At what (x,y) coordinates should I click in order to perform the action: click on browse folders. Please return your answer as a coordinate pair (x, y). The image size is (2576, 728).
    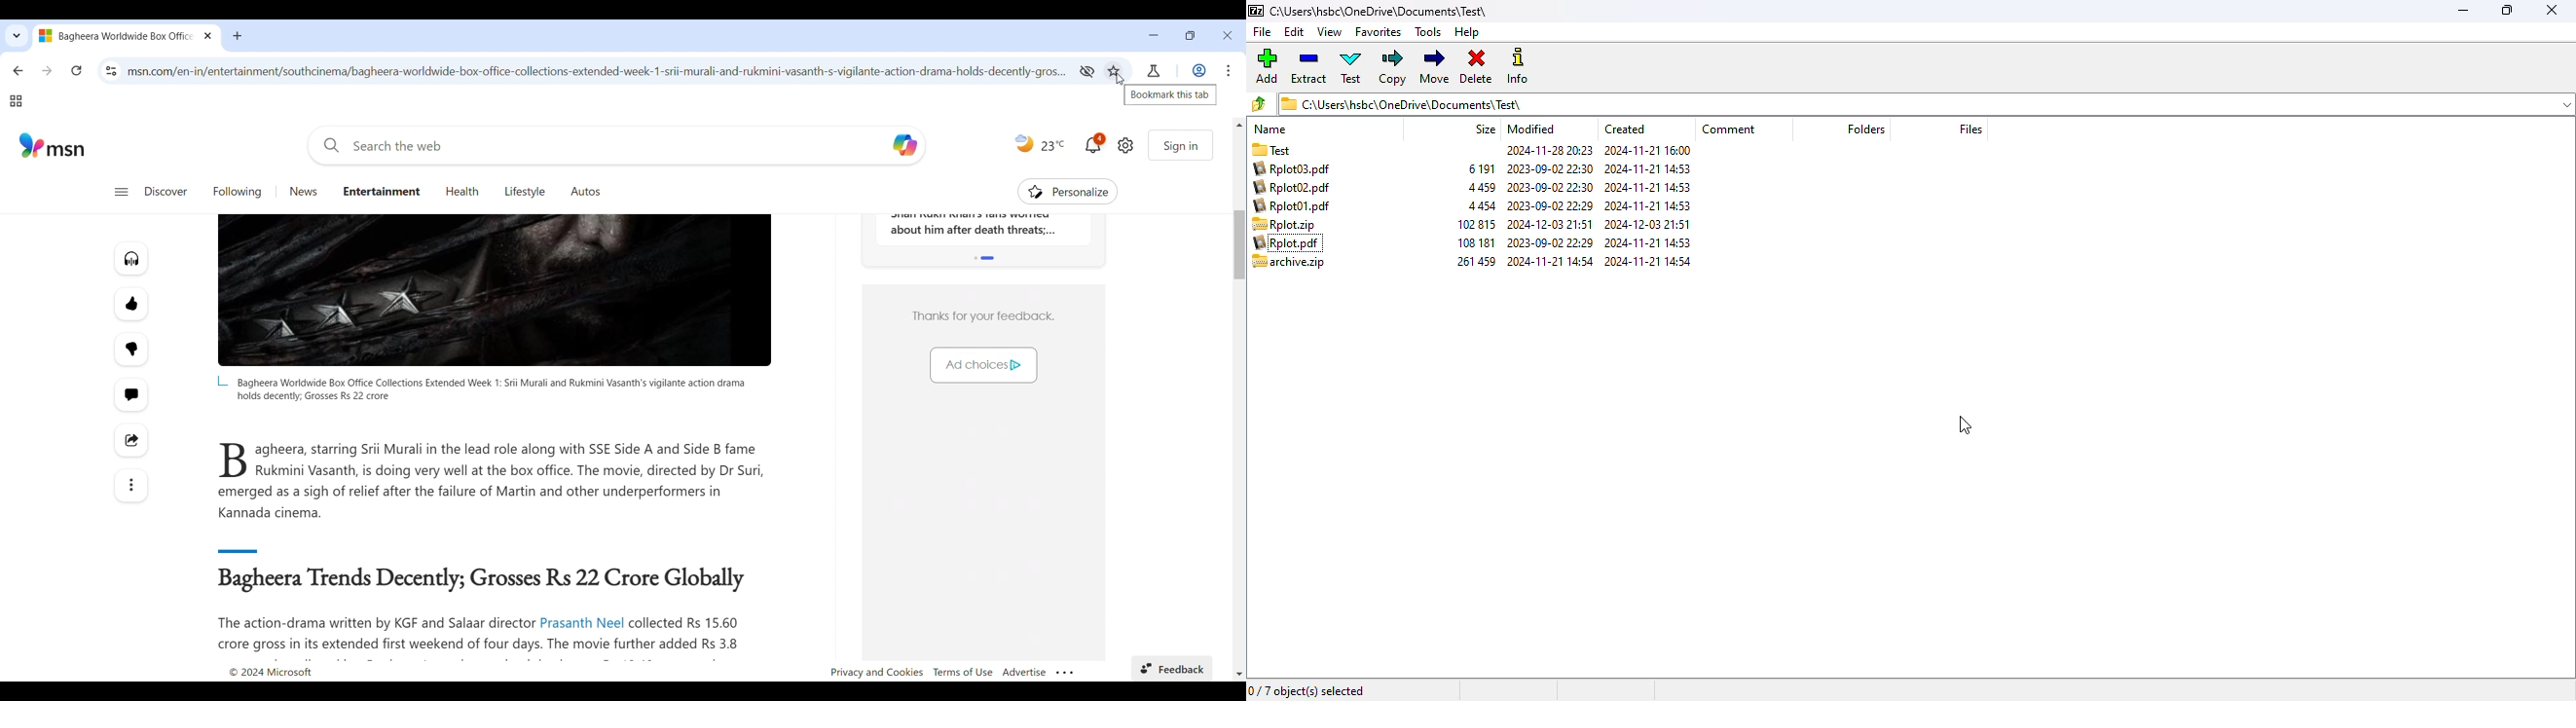
    Looking at the image, I should click on (1259, 103).